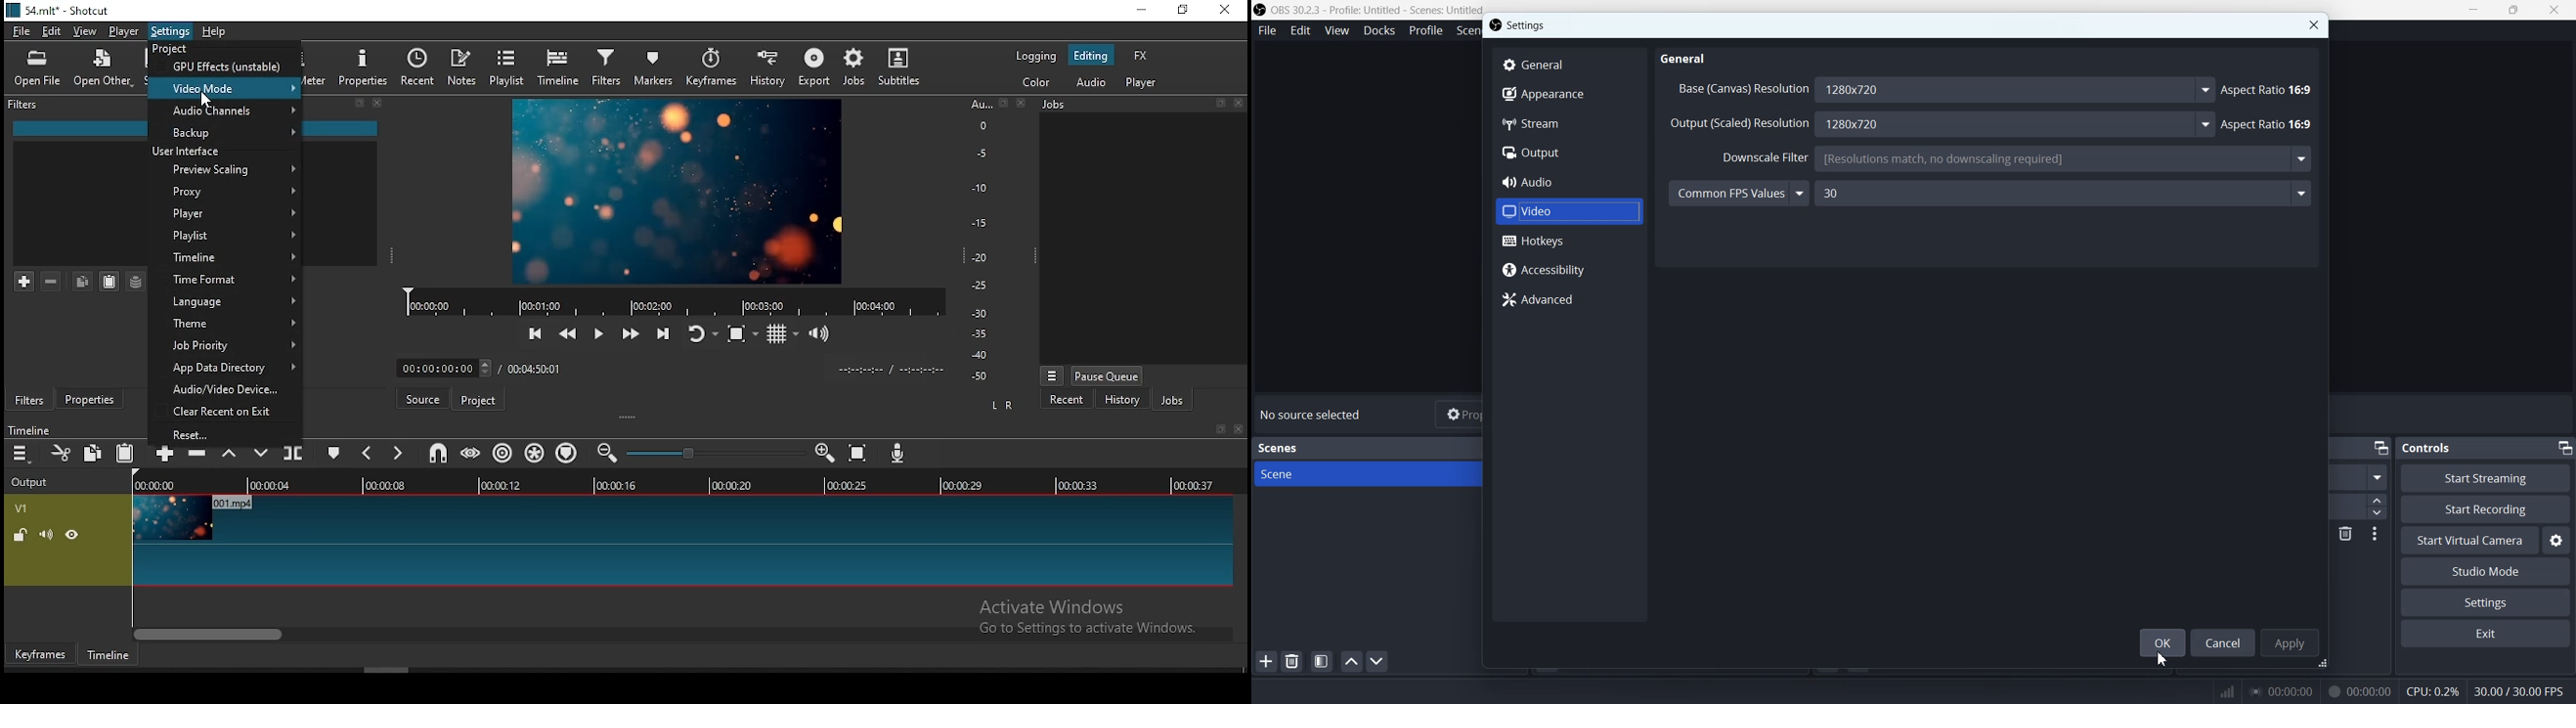 This screenshot has width=2576, height=728. What do you see at coordinates (29, 400) in the screenshot?
I see `filters` at bounding box center [29, 400].